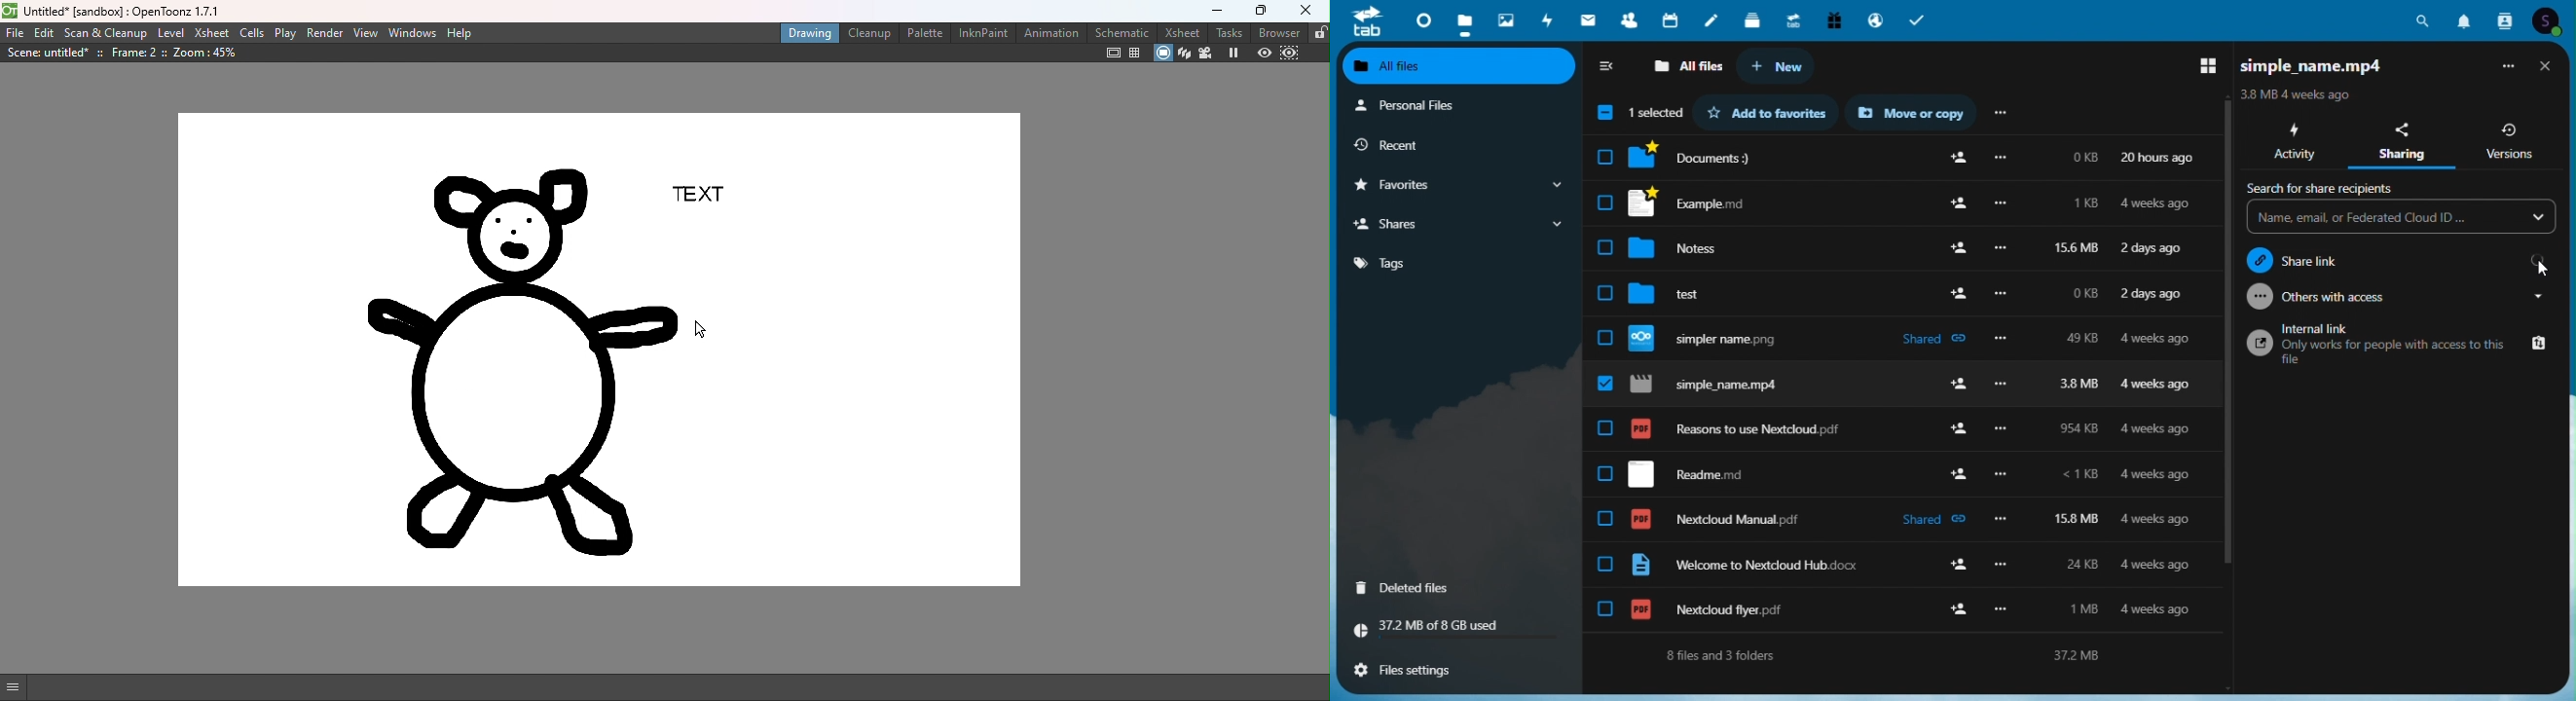 The width and height of the screenshot is (2576, 728). Describe the element at coordinates (2503, 20) in the screenshot. I see `Contacts` at that location.